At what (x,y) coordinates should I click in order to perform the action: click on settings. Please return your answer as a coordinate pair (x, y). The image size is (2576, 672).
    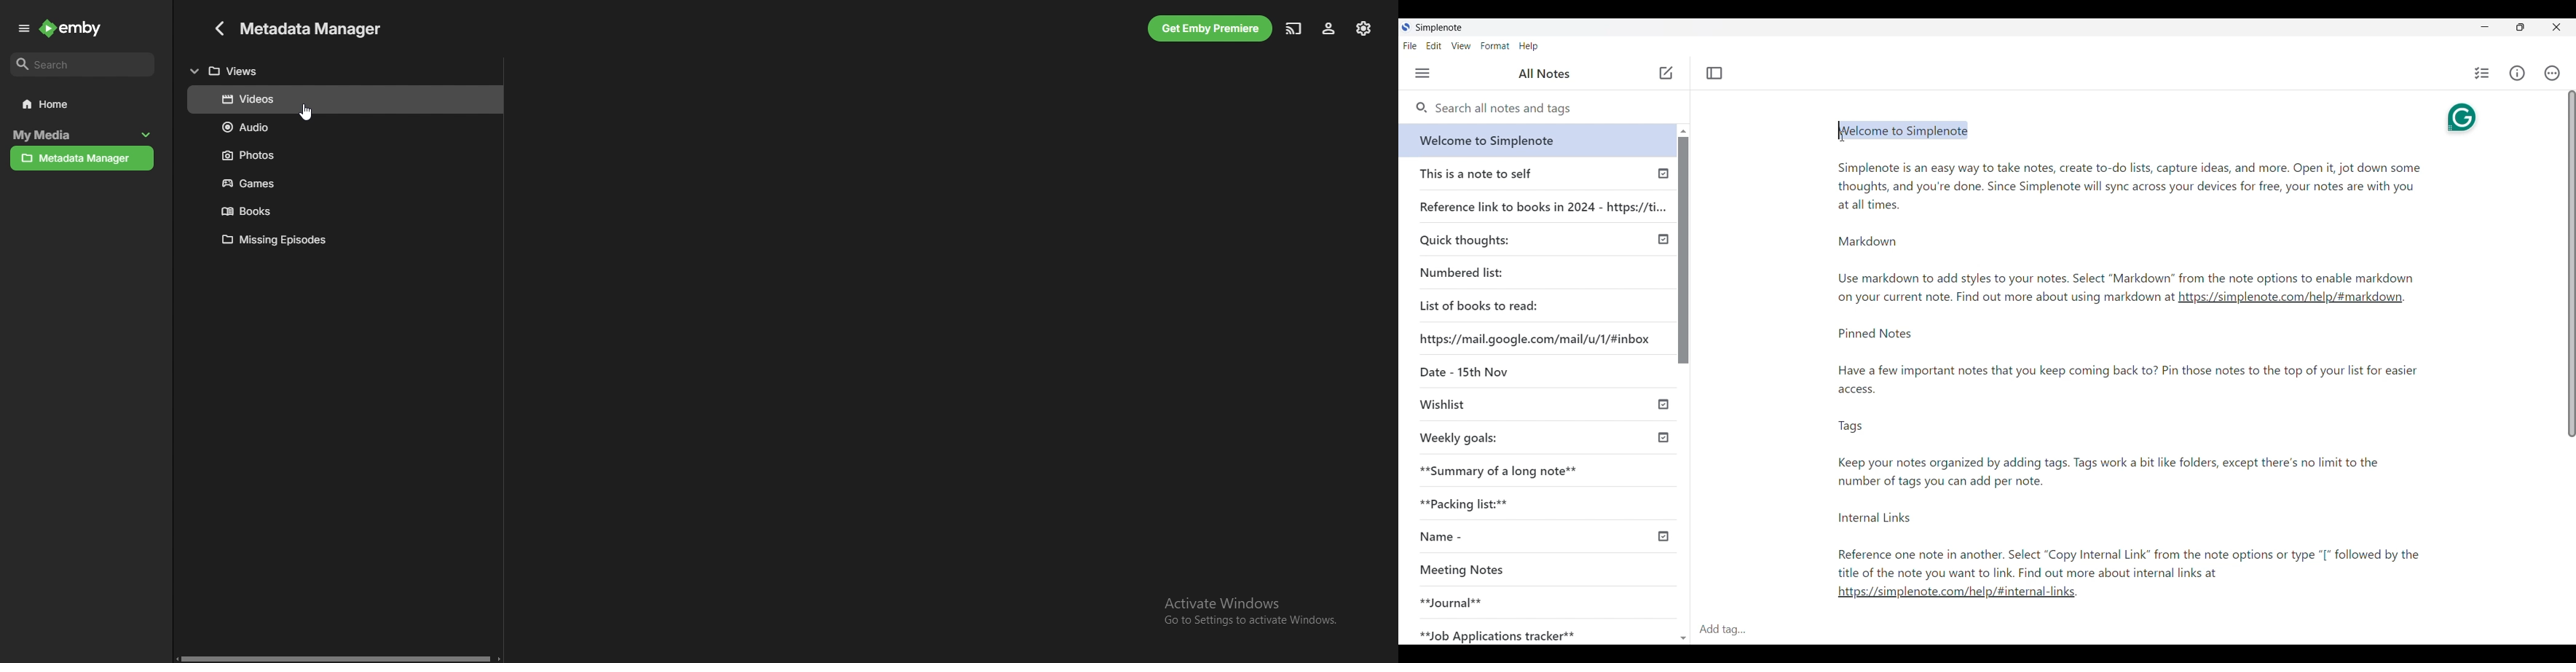
    Looking at the image, I should click on (1364, 28).